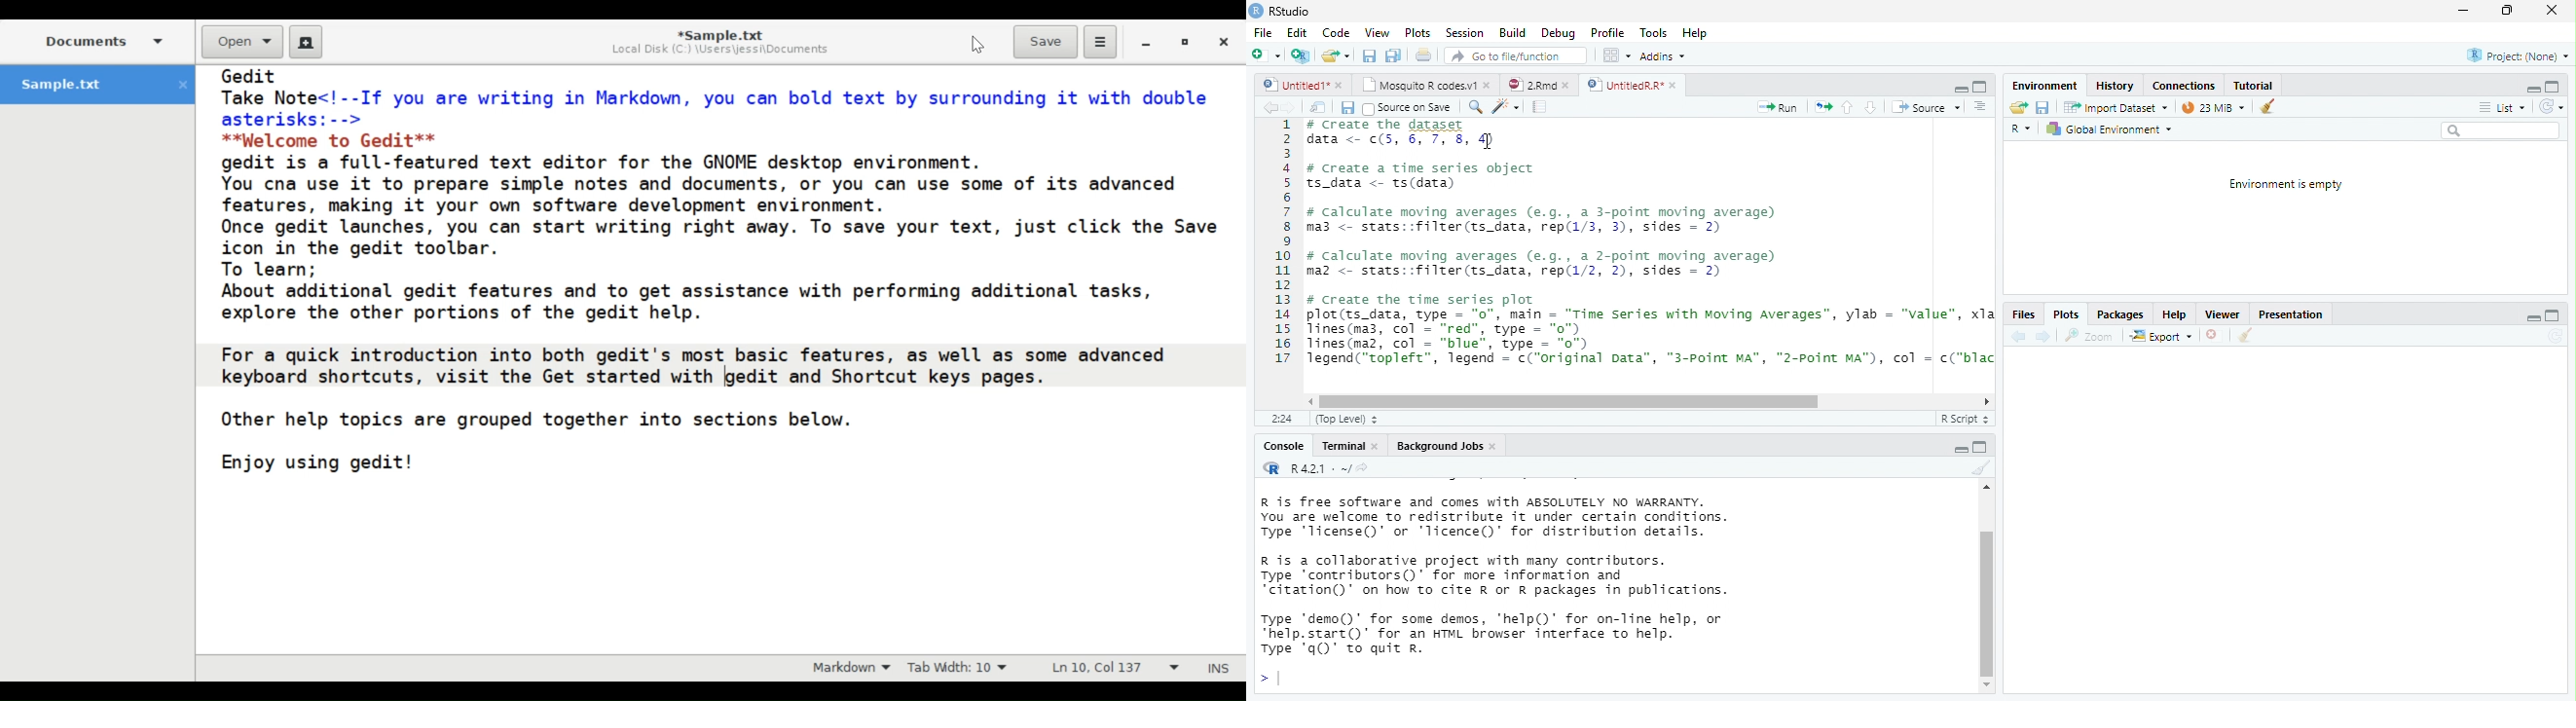  What do you see at coordinates (2244, 337) in the screenshot?
I see `clear` at bounding box center [2244, 337].